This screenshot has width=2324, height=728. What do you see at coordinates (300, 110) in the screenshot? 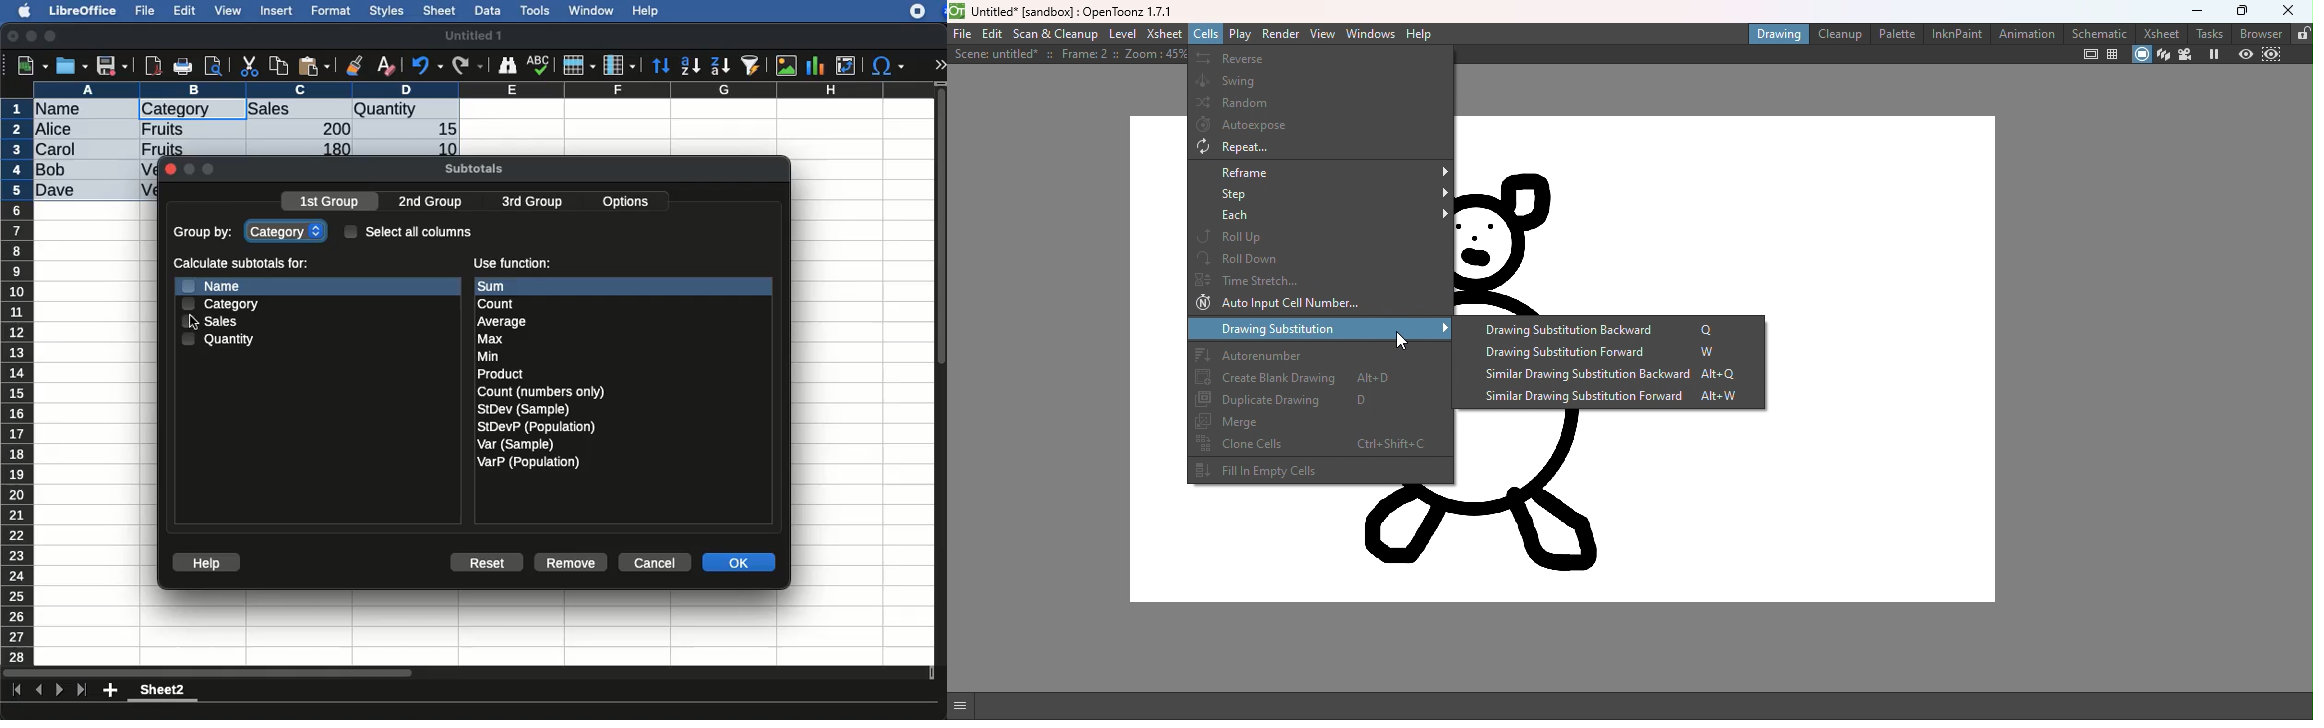
I see `sales` at bounding box center [300, 110].